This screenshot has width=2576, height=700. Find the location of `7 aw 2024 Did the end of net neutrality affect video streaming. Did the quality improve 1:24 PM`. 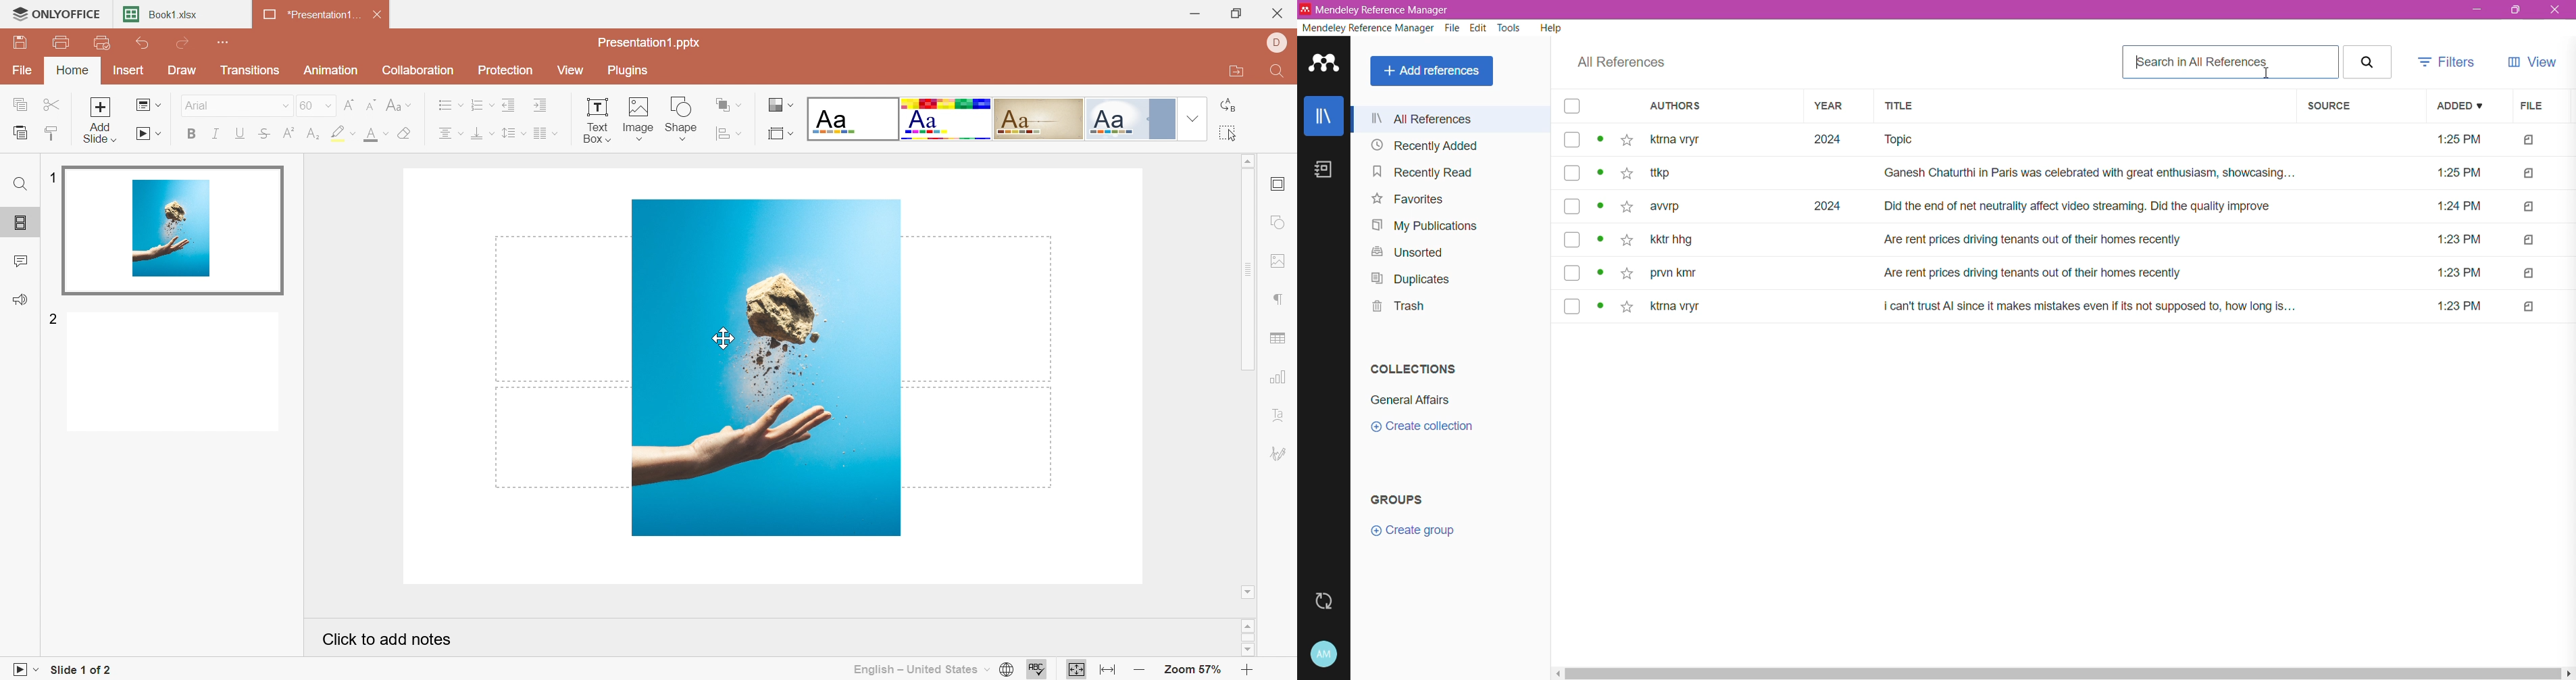

7 aw 2024 Did the end of net neutrality affect video streaming. Did the quality improve 1:24 PM is located at coordinates (2072, 206).